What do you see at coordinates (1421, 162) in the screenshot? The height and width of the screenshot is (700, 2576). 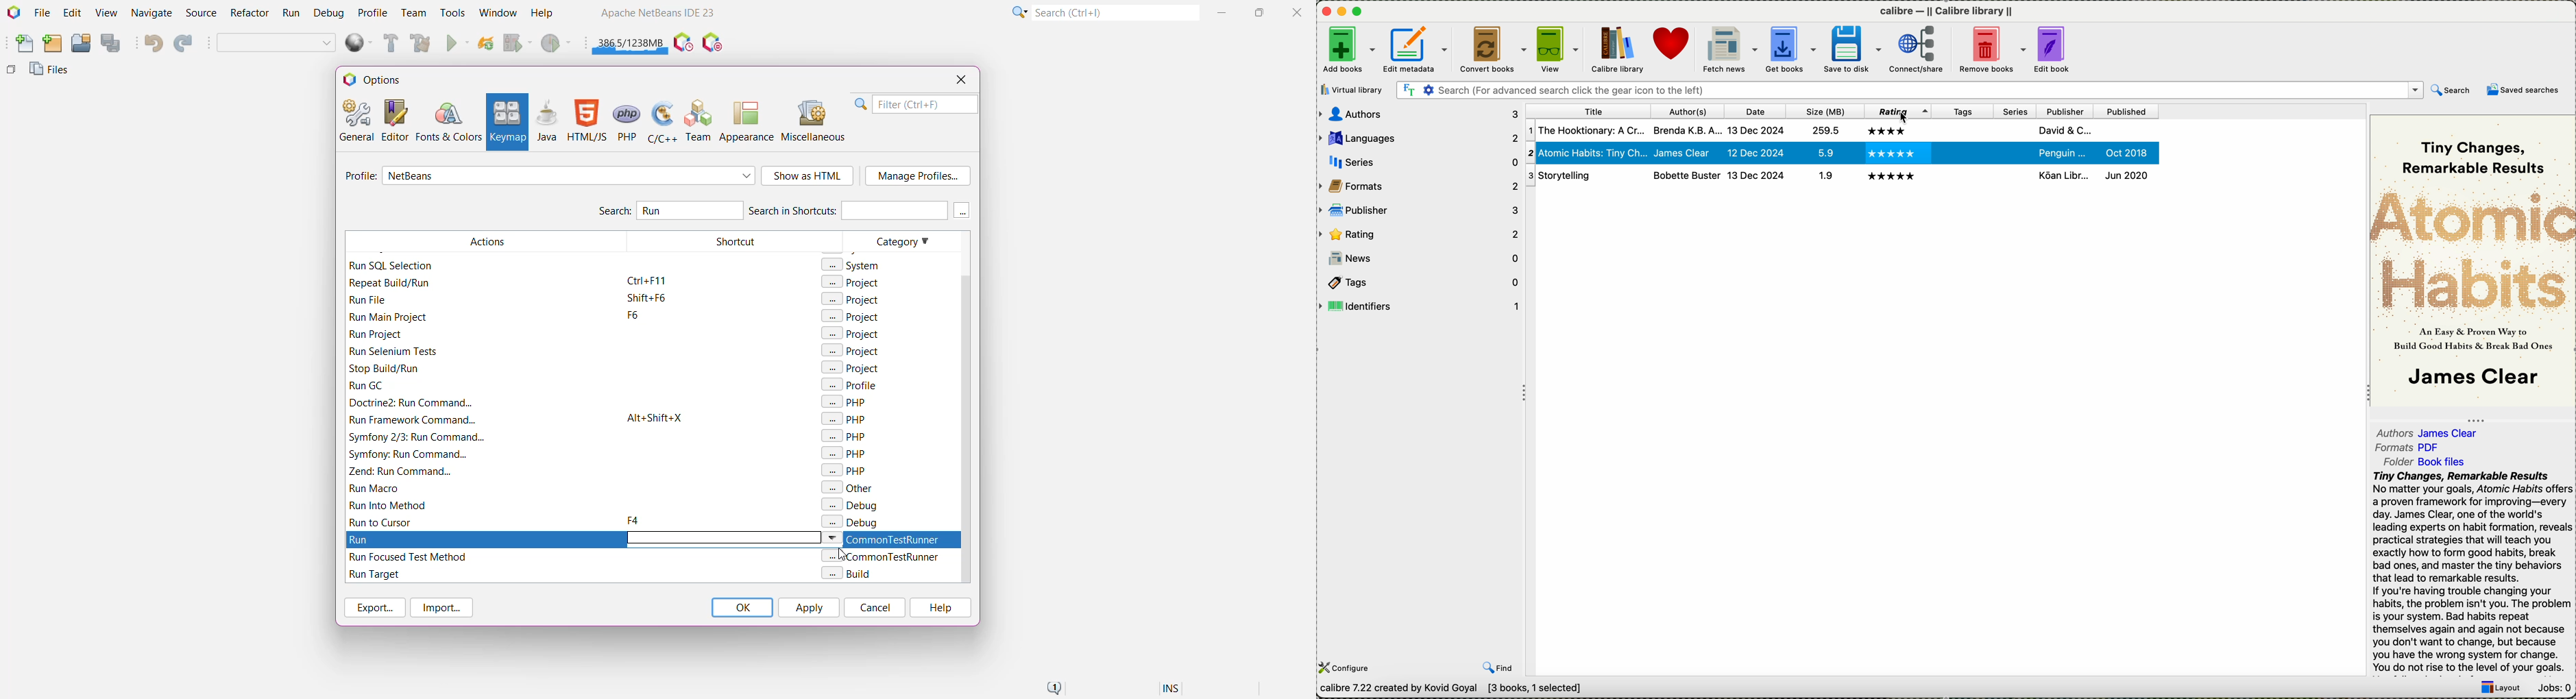 I see `series` at bounding box center [1421, 162].